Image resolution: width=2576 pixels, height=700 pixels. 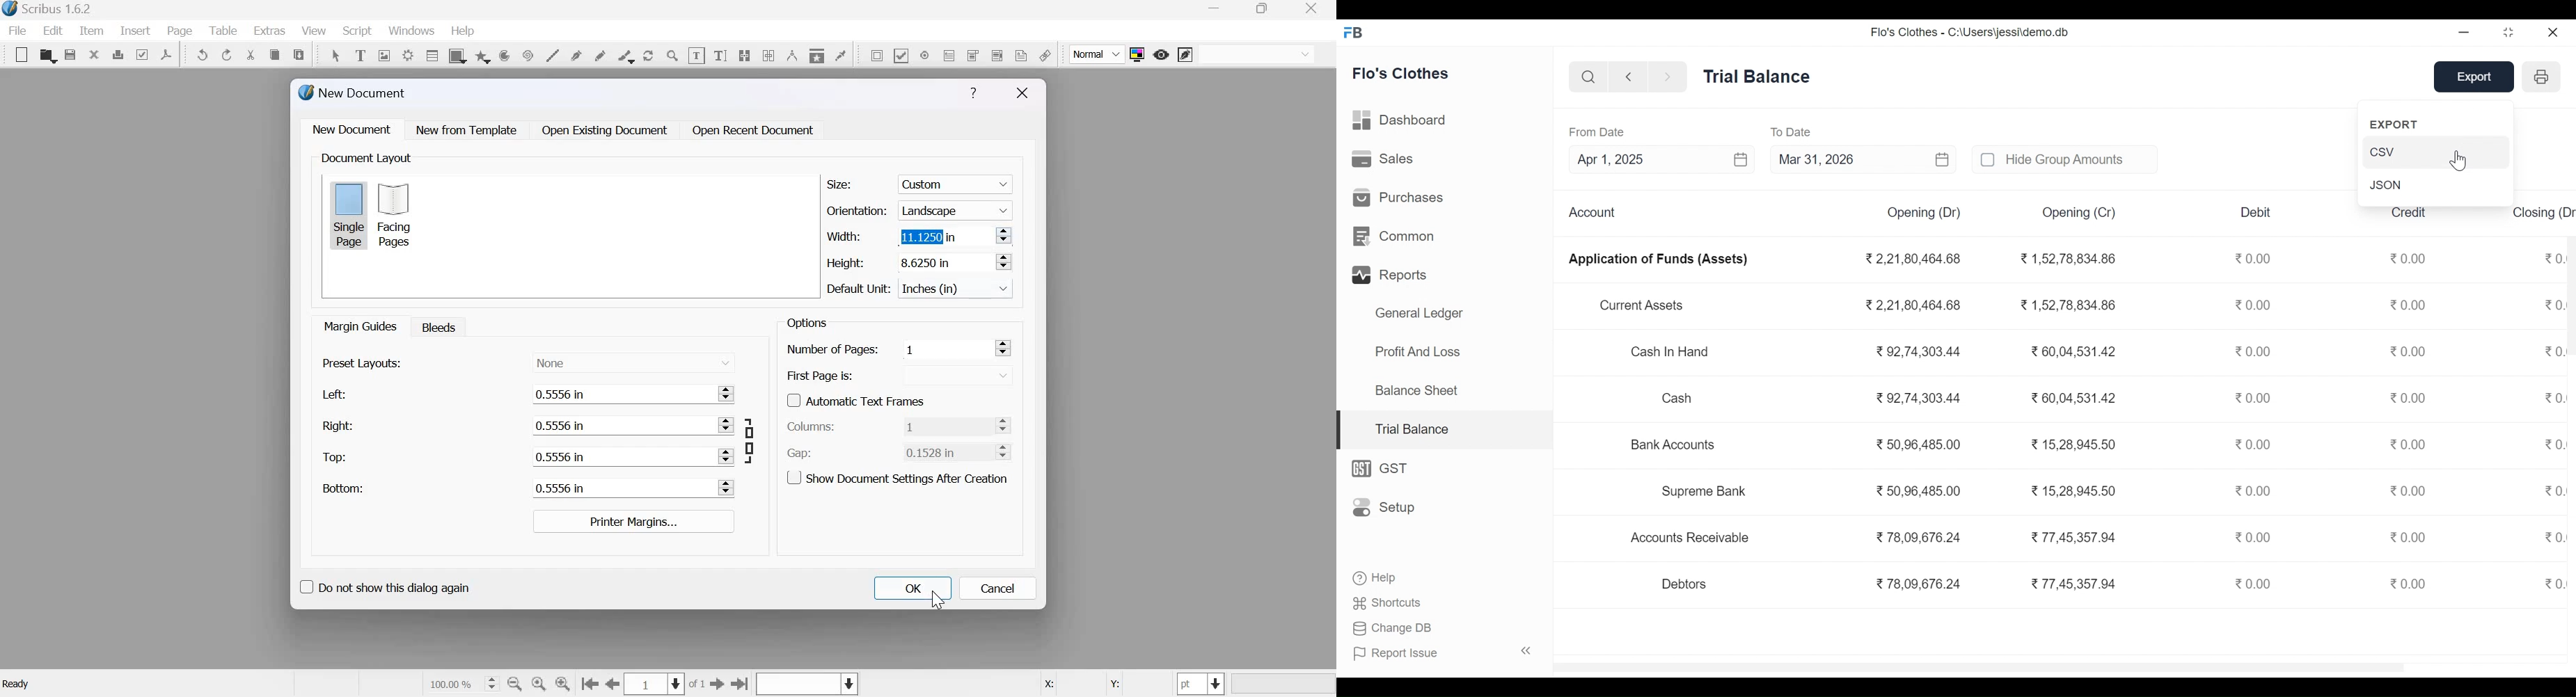 What do you see at coordinates (945, 425) in the screenshot?
I see `1` at bounding box center [945, 425].